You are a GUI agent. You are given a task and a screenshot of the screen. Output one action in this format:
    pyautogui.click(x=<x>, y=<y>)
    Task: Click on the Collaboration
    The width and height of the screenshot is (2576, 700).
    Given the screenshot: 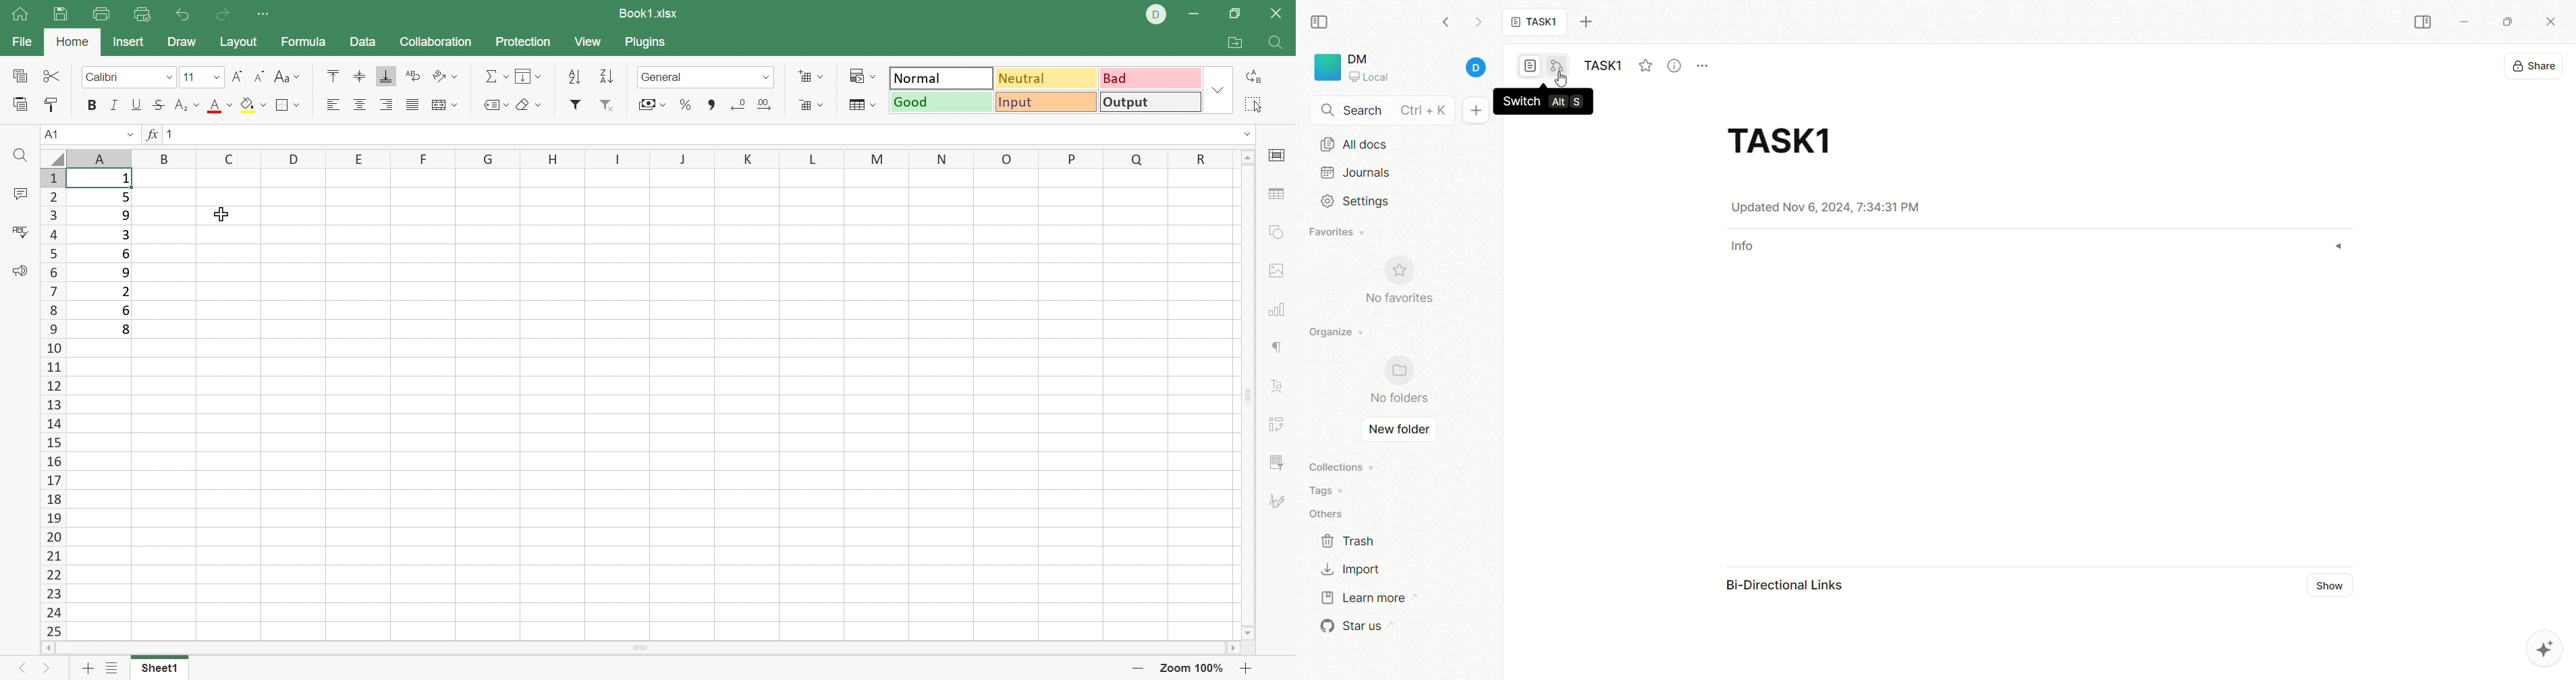 What is the action you would take?
    pyautogui.click(x=438, y=43)
    